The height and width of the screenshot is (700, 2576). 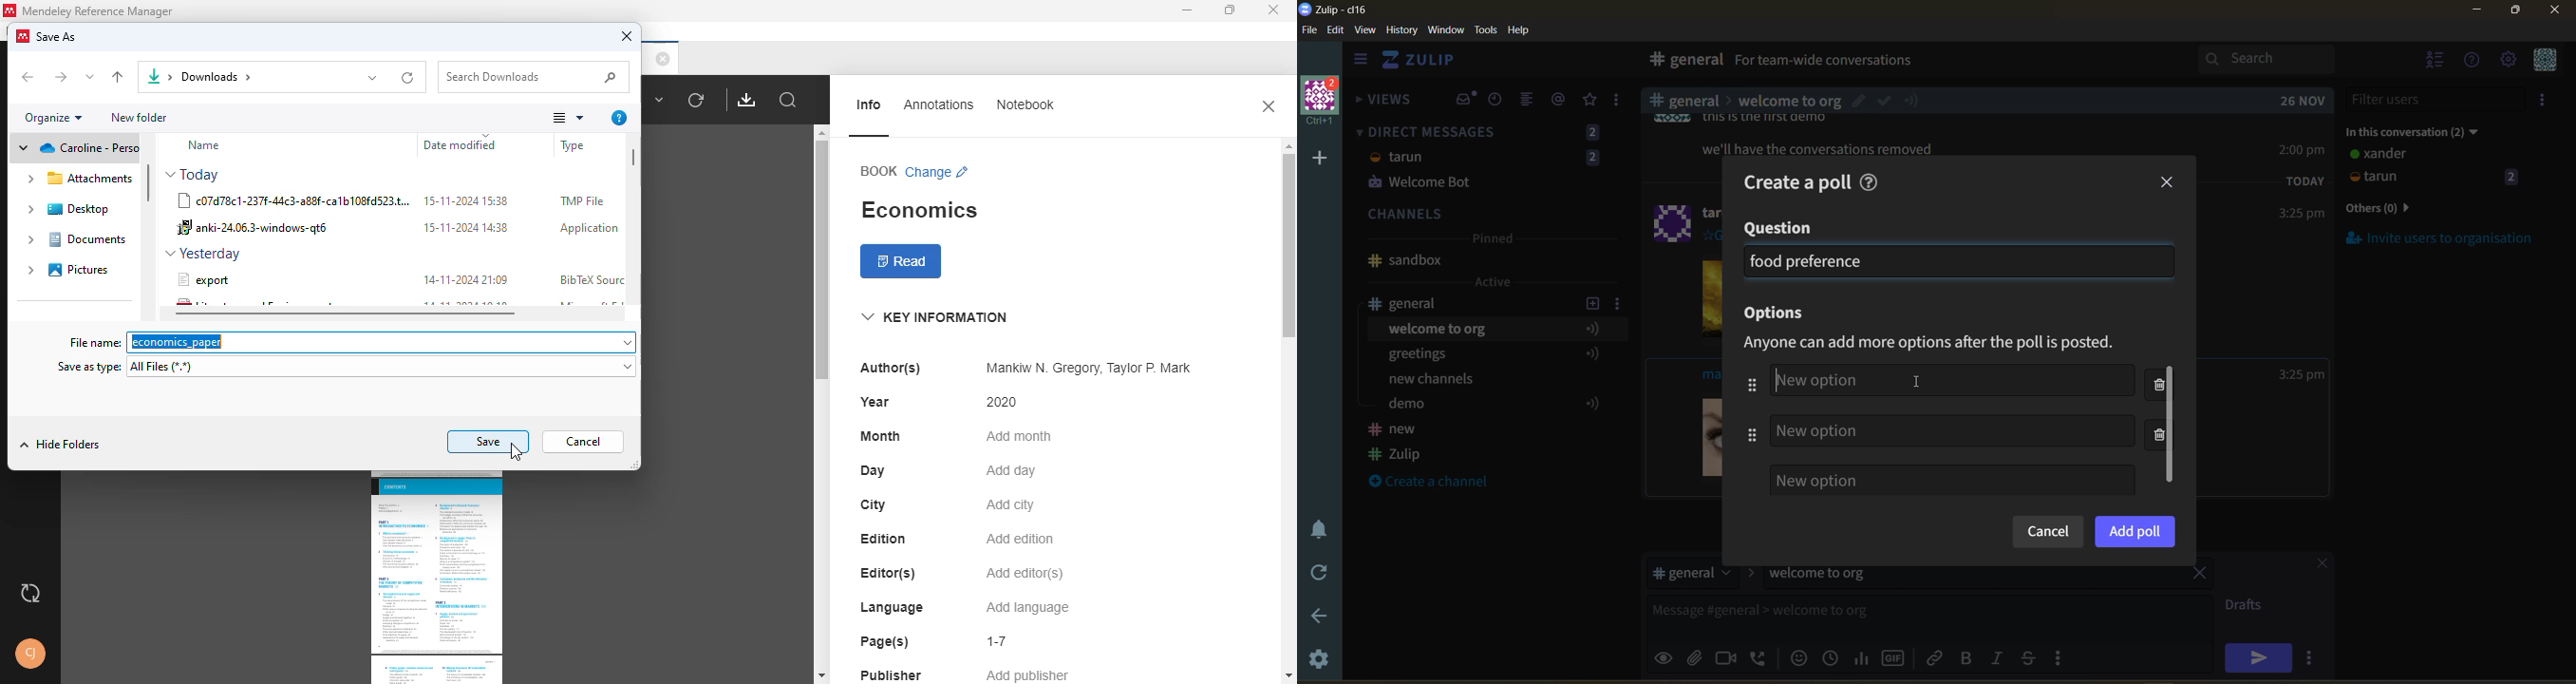 I want to click on add global time, so click(x=1833, y=657).